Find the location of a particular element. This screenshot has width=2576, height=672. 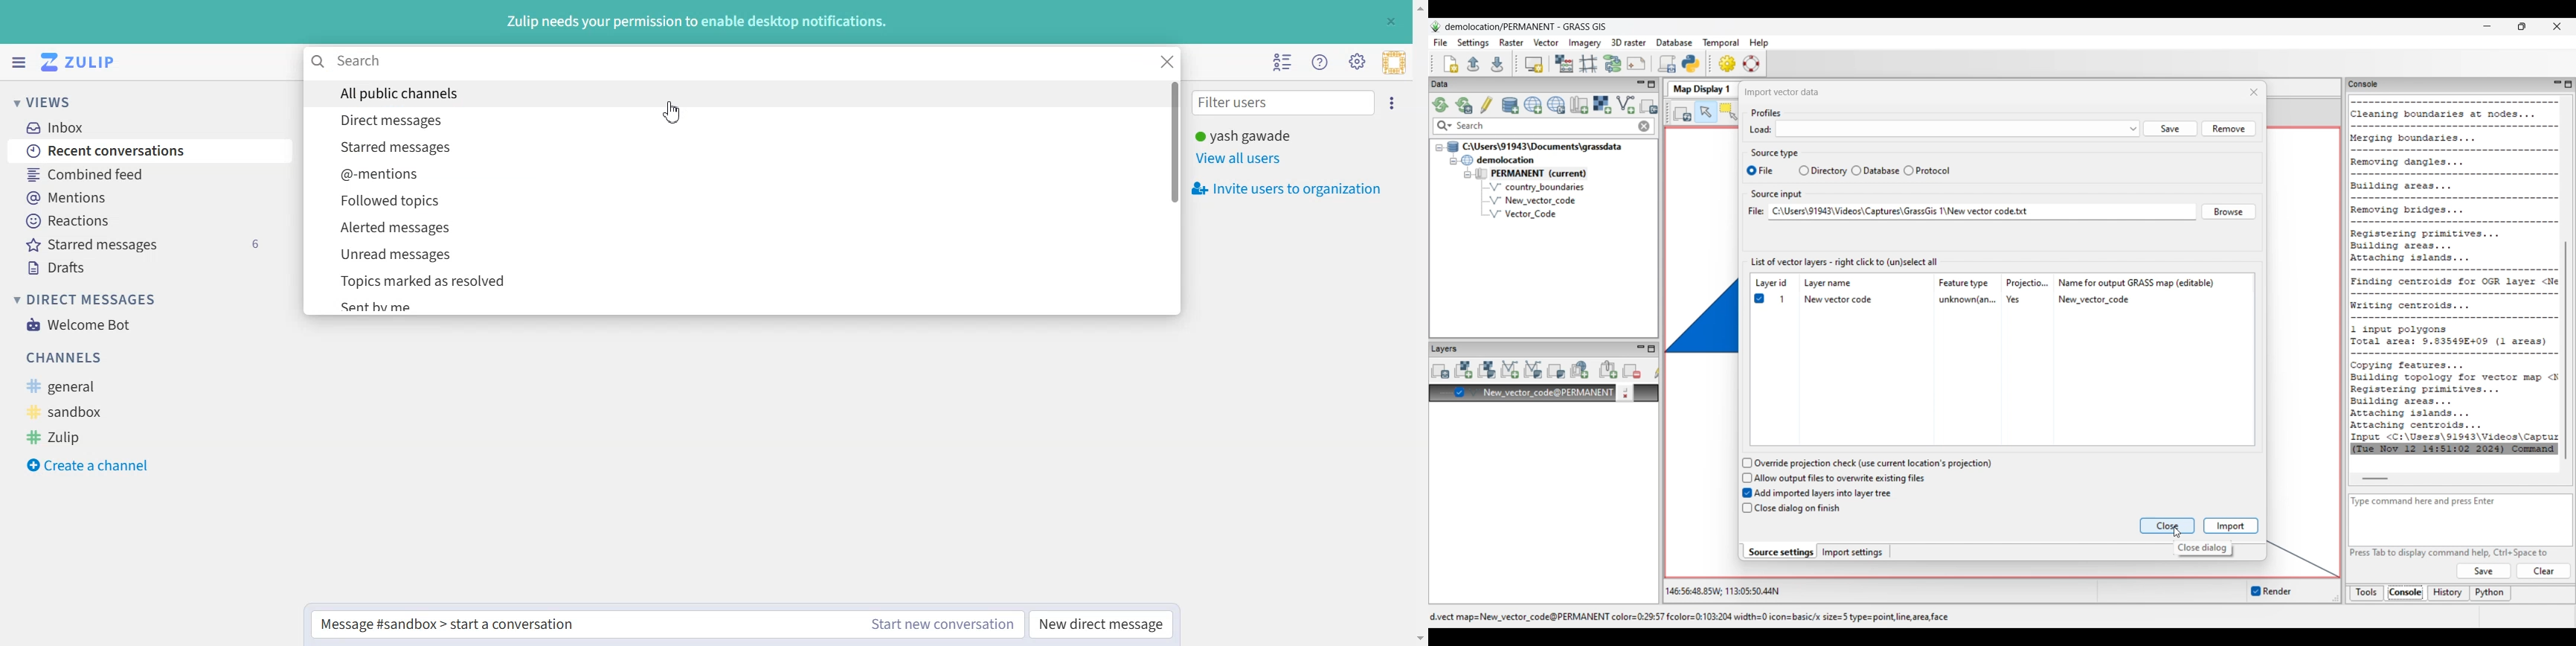

Direct messages is located at coordinates (728, 118).